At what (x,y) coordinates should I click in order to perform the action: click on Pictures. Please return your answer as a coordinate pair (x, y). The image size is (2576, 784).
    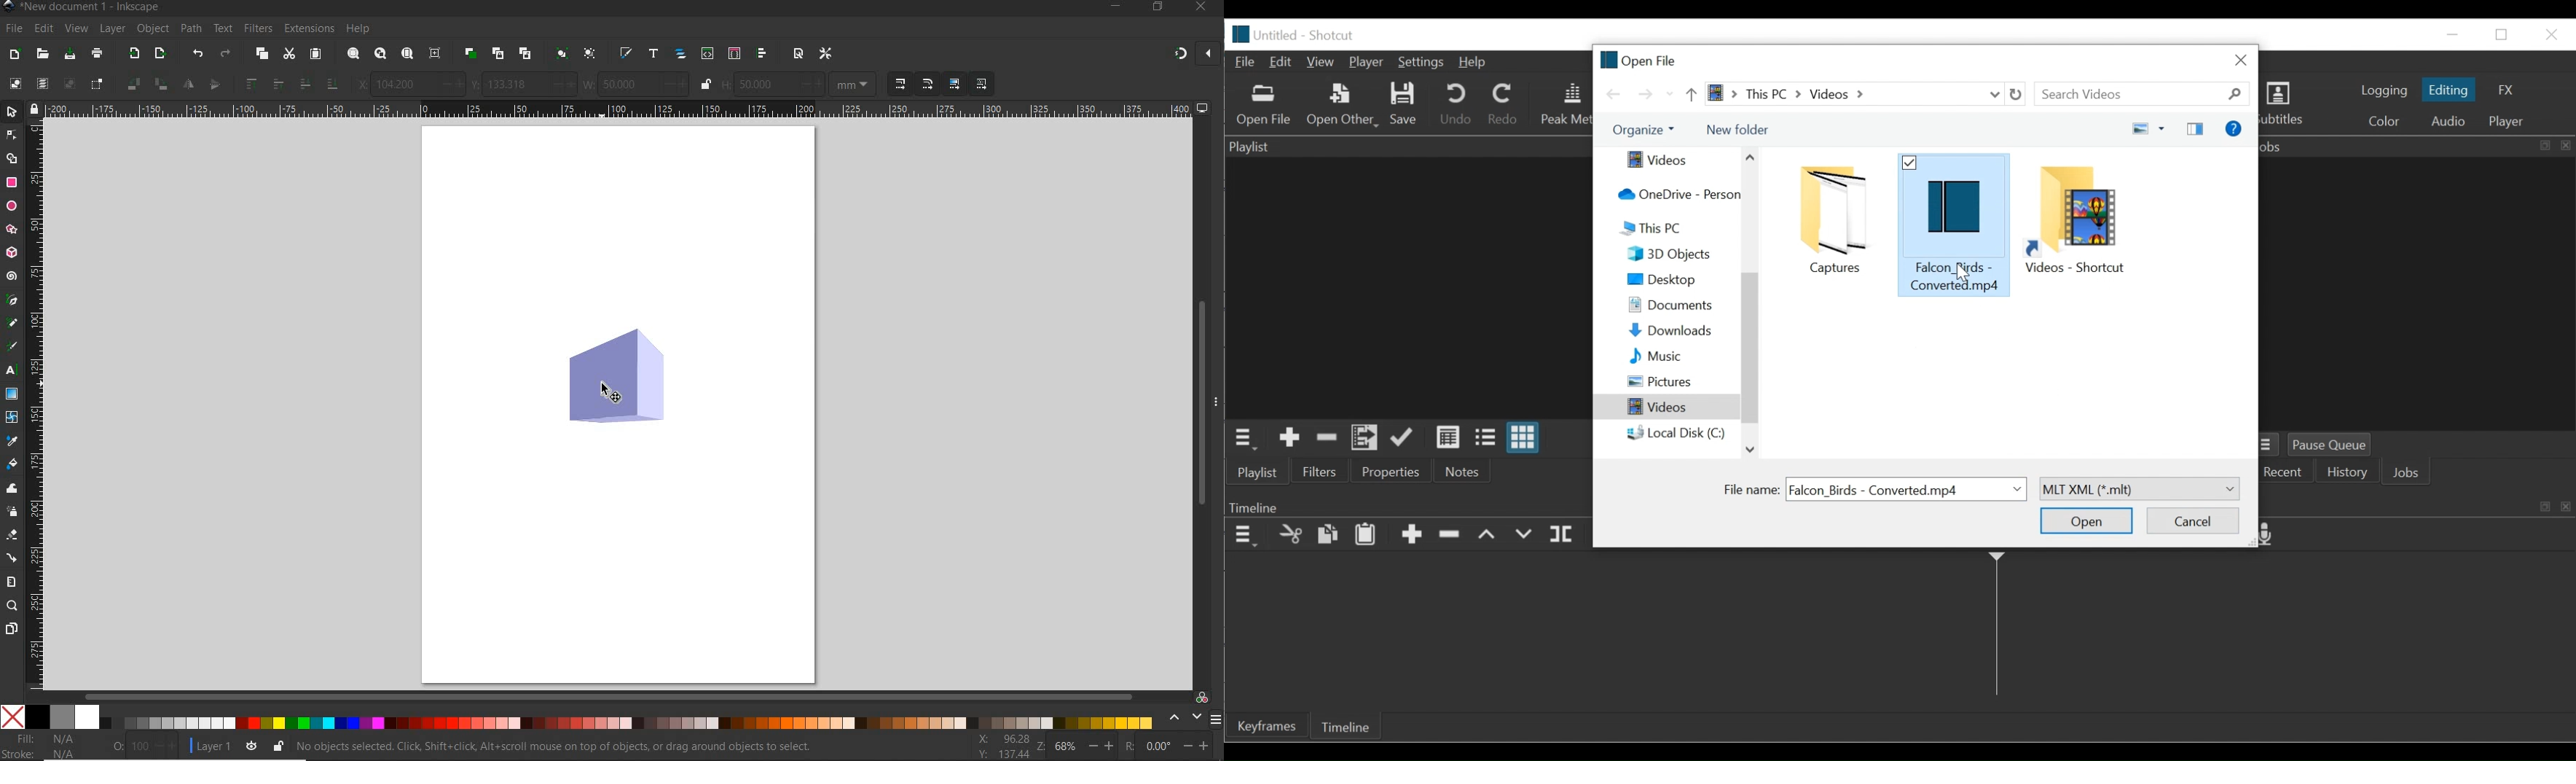
    Looking at the image, I should click on (1681, 382).